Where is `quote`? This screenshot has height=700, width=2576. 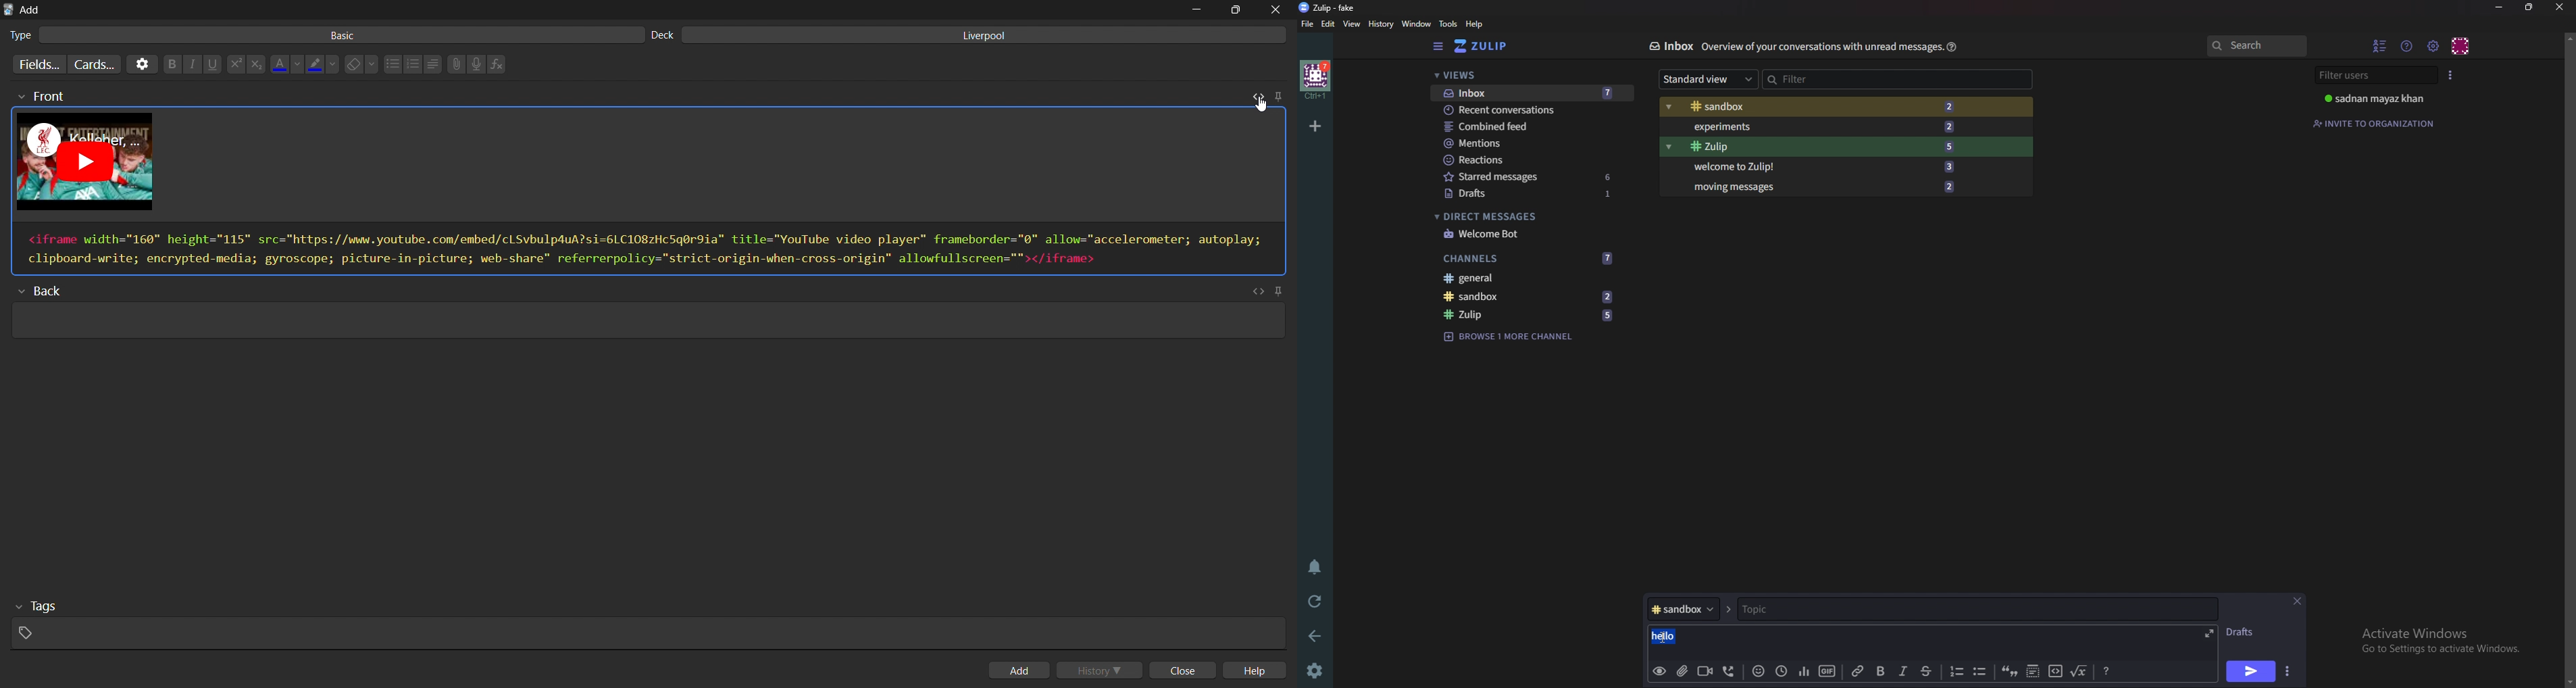
quote is located at coordinates (2009, 671).